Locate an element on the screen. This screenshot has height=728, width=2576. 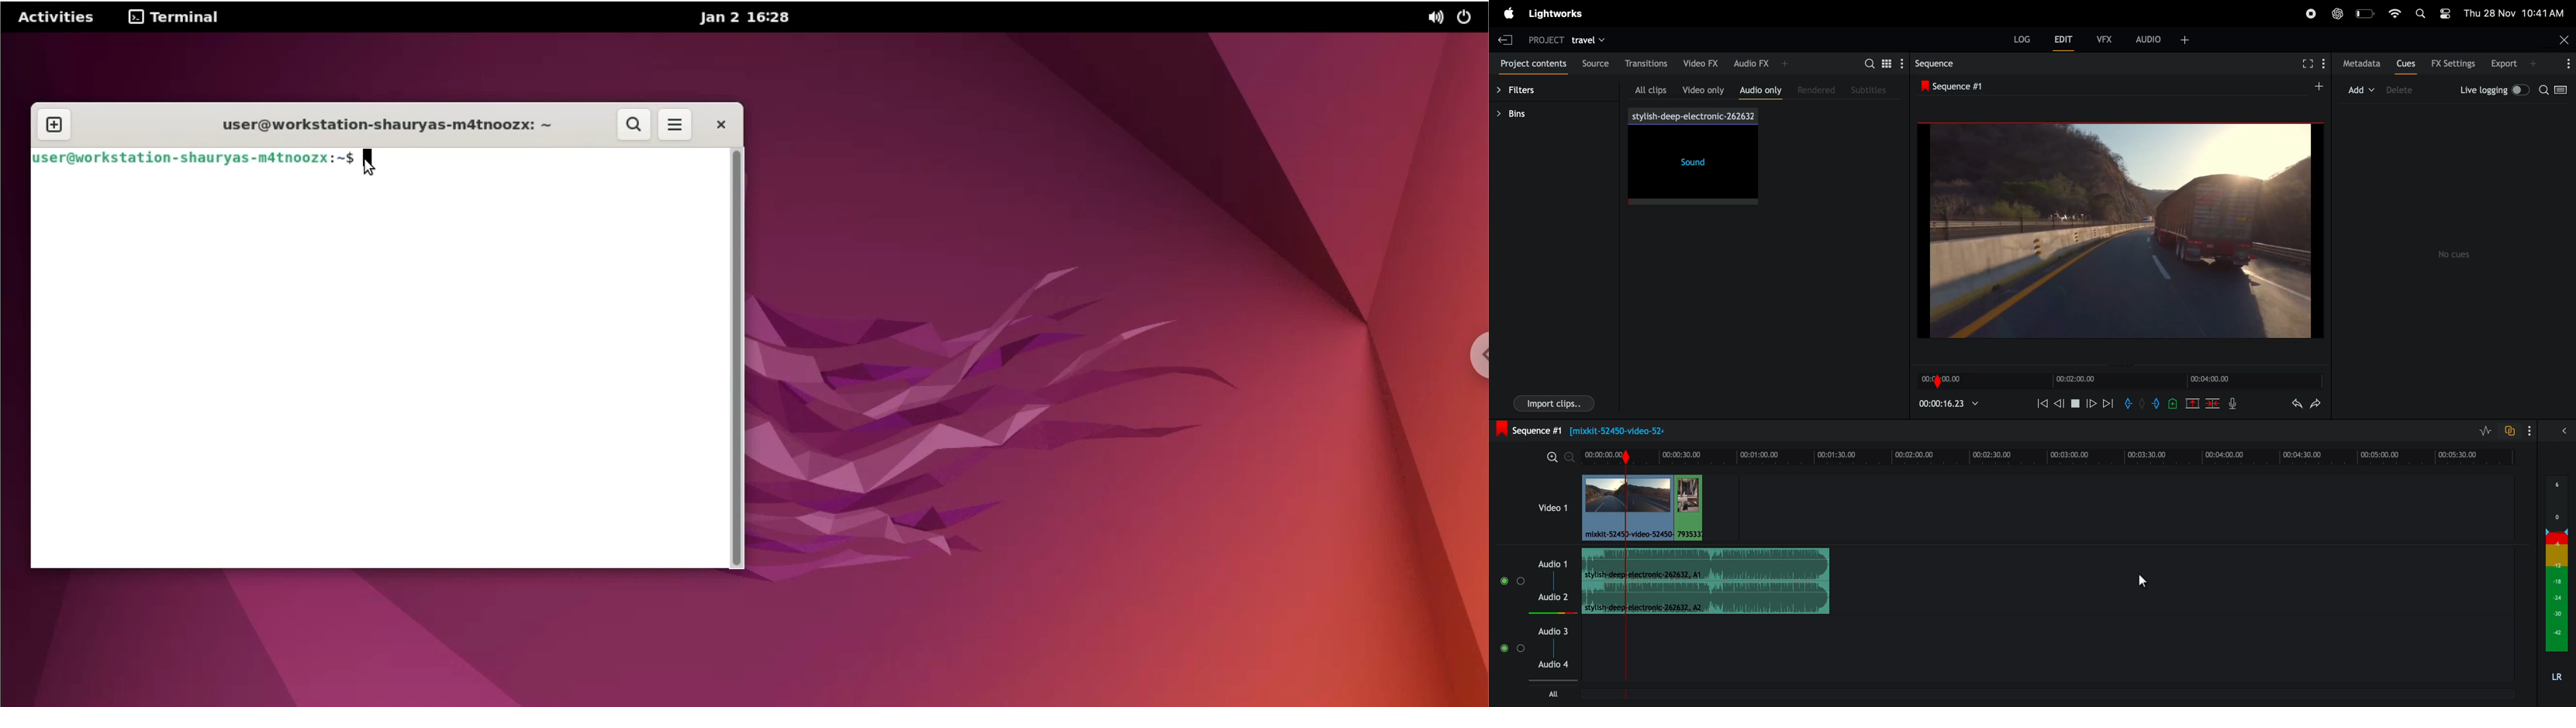
remove marked position is located at coordinates (2192, 403).